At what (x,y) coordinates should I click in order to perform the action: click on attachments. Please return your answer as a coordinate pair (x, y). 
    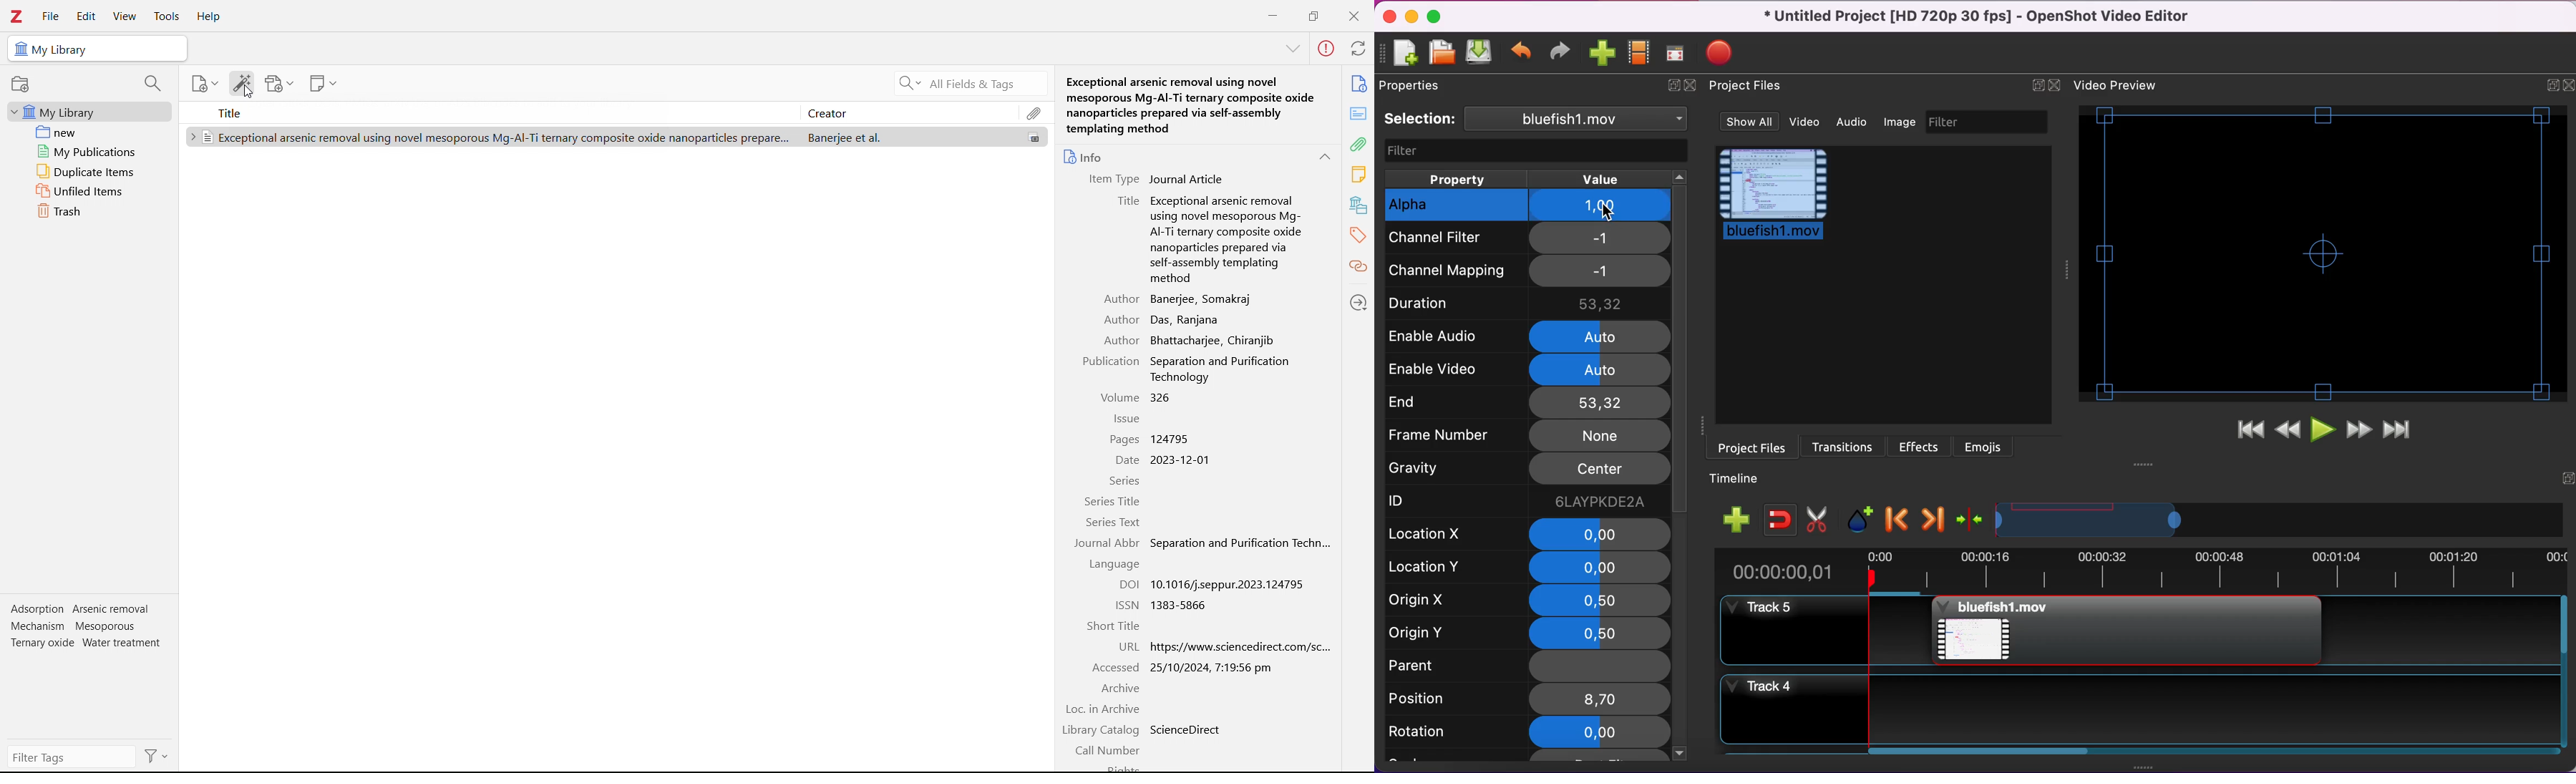
    Looking at the image, I should click on (1360, 144).